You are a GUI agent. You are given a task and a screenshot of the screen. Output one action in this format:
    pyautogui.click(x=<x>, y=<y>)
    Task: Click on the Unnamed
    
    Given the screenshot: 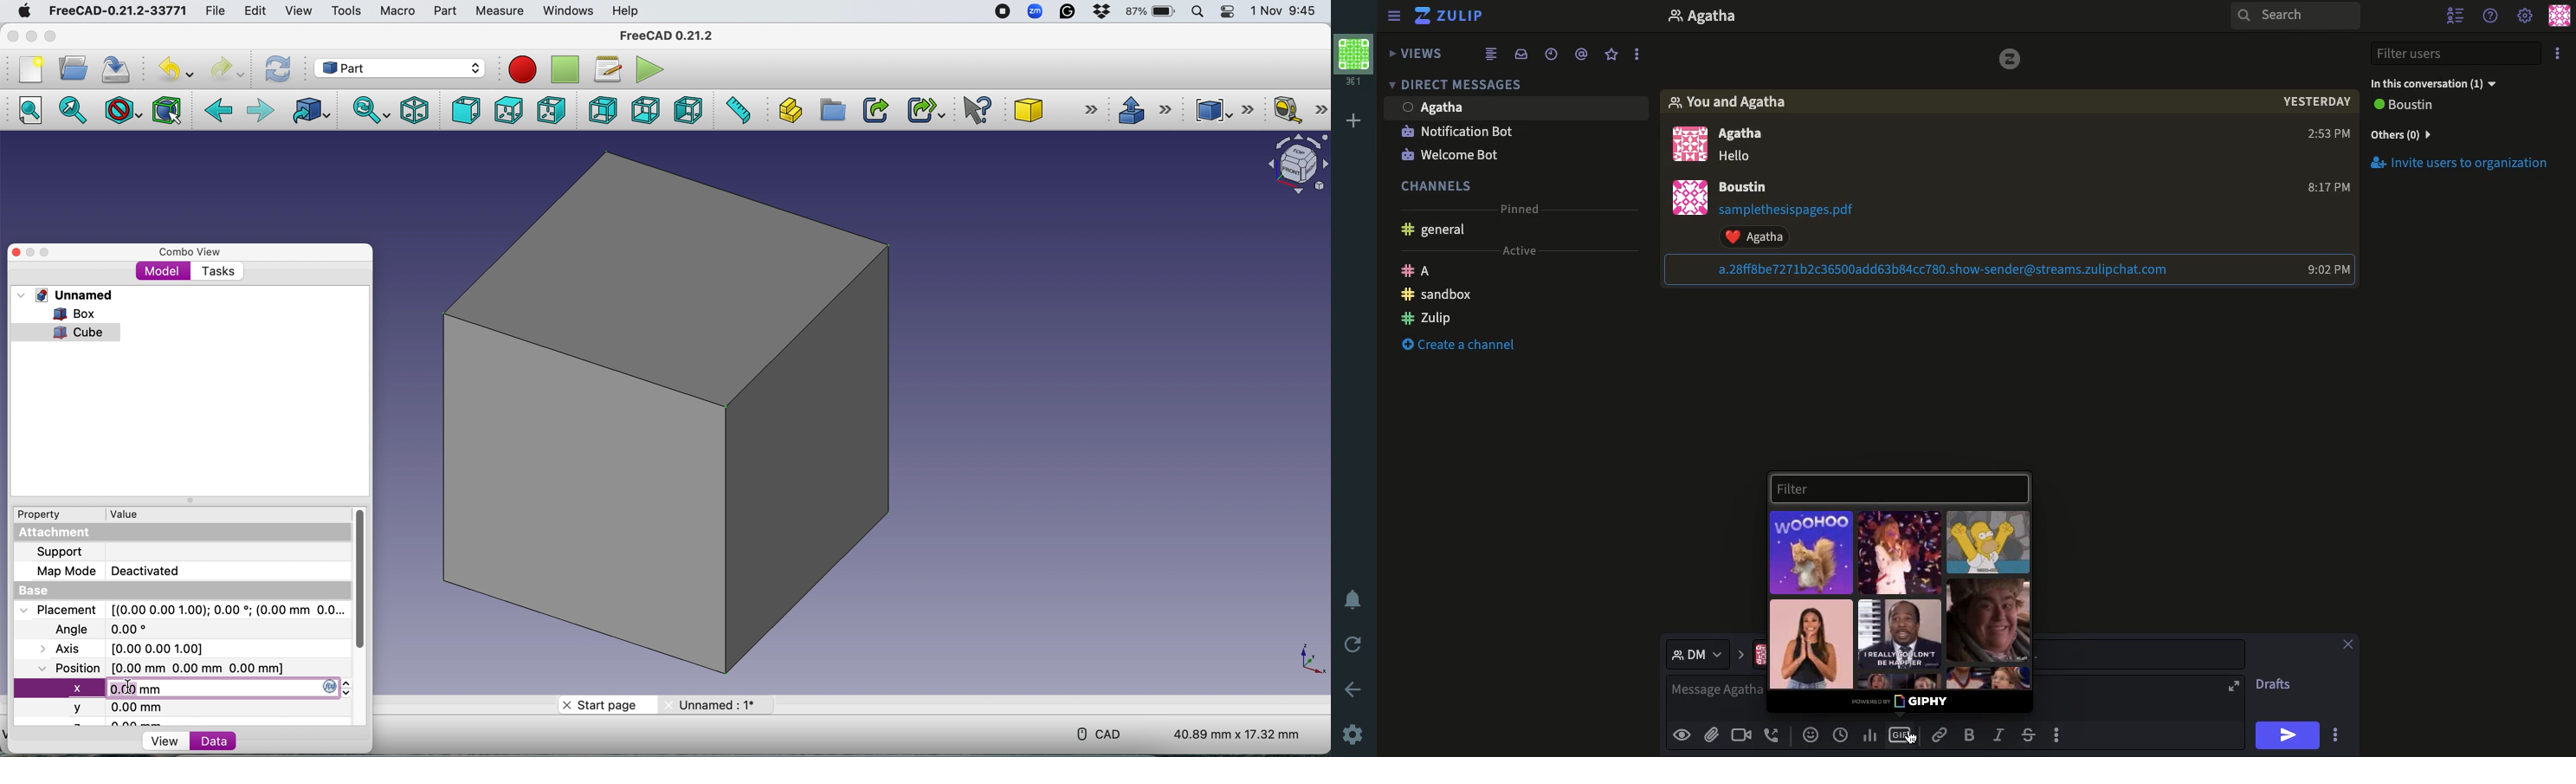 What is the action you would take?
    pyautogui.click(x=77, y=295)
    